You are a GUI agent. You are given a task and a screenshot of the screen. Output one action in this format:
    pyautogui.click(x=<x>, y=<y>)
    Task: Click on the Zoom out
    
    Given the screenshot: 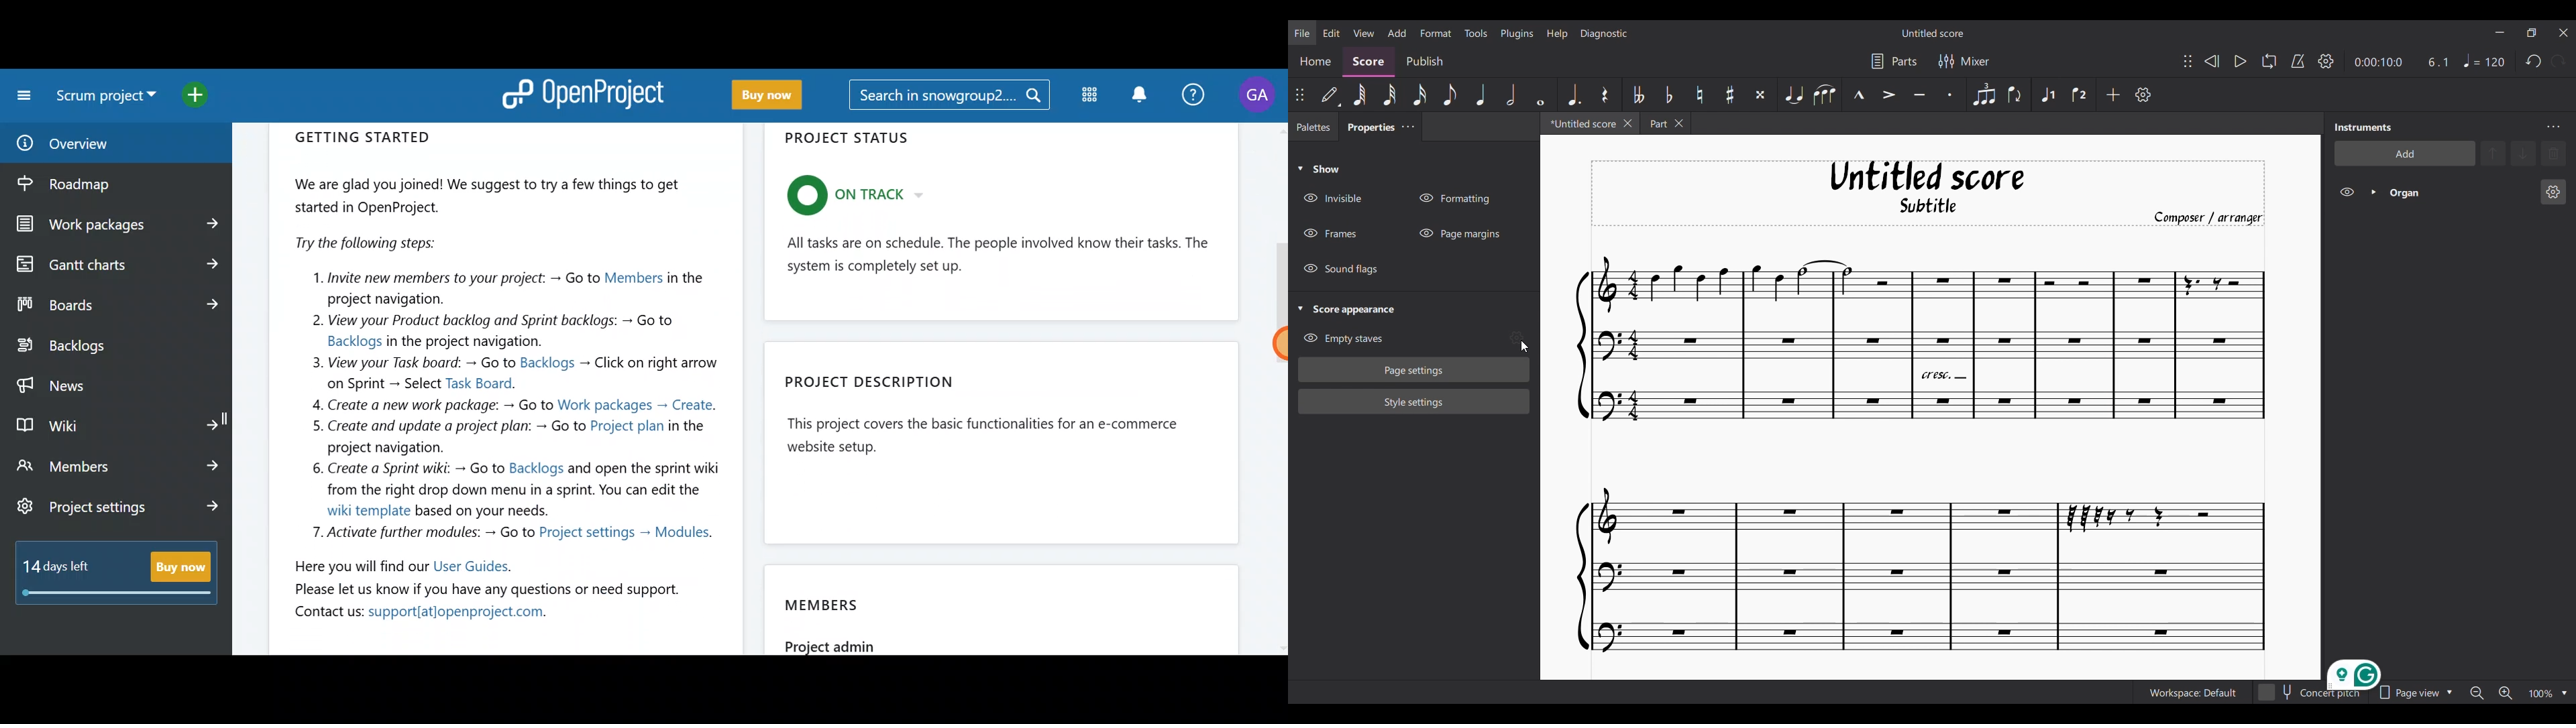 What is the action you would take?
    pyautogui.click(x=2477, y=692)
    